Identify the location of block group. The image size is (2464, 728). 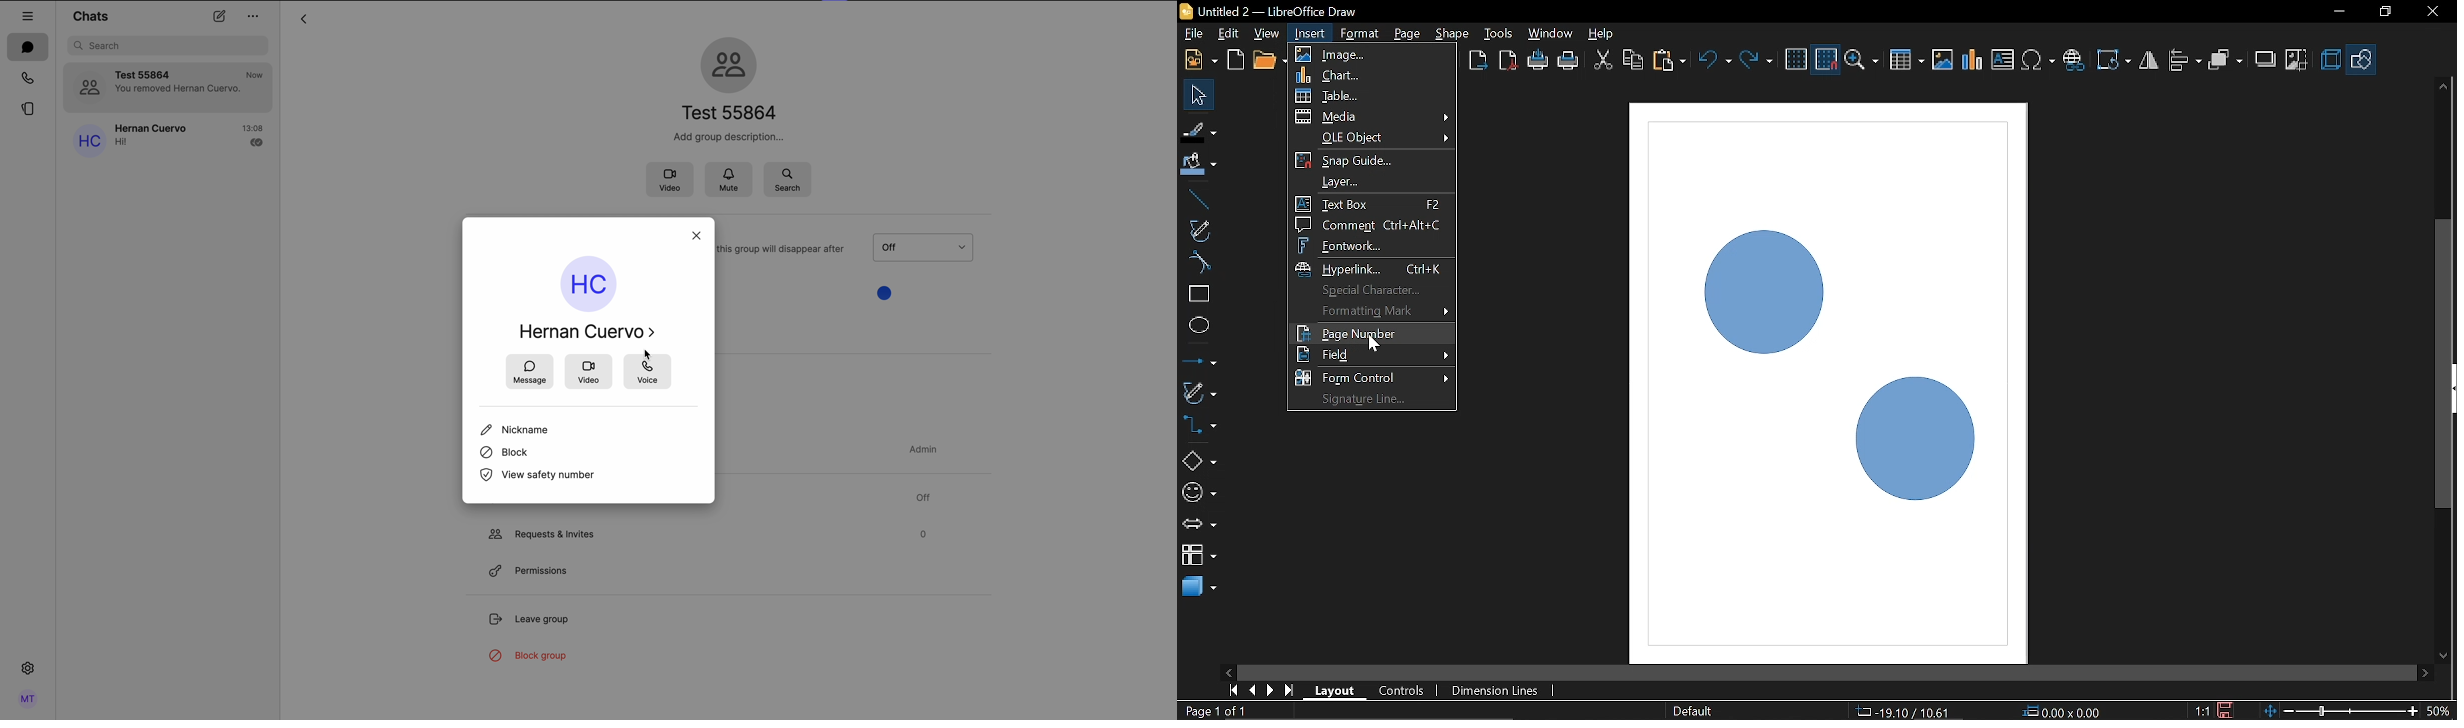
(531, 657).